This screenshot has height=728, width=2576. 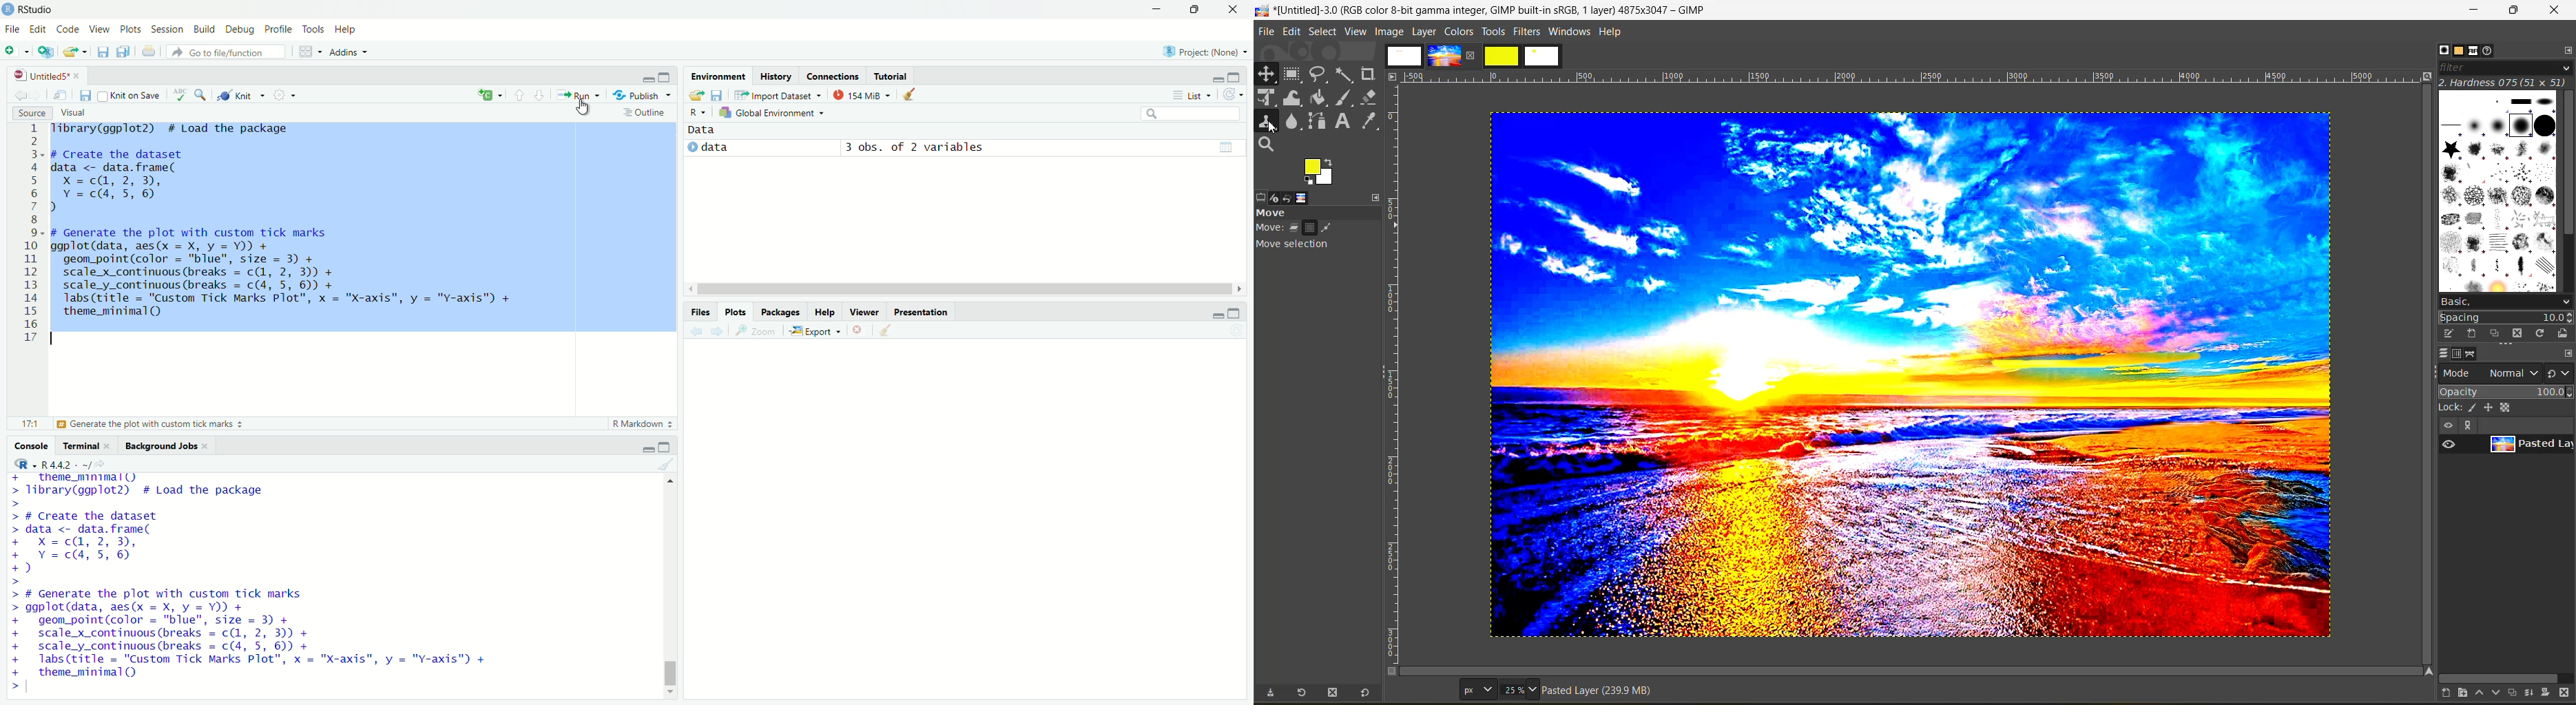 What do you see at coordinates (916, 96) in the screenshot?
I see `clear objects from the workspace` at bounding box center [916, 96].